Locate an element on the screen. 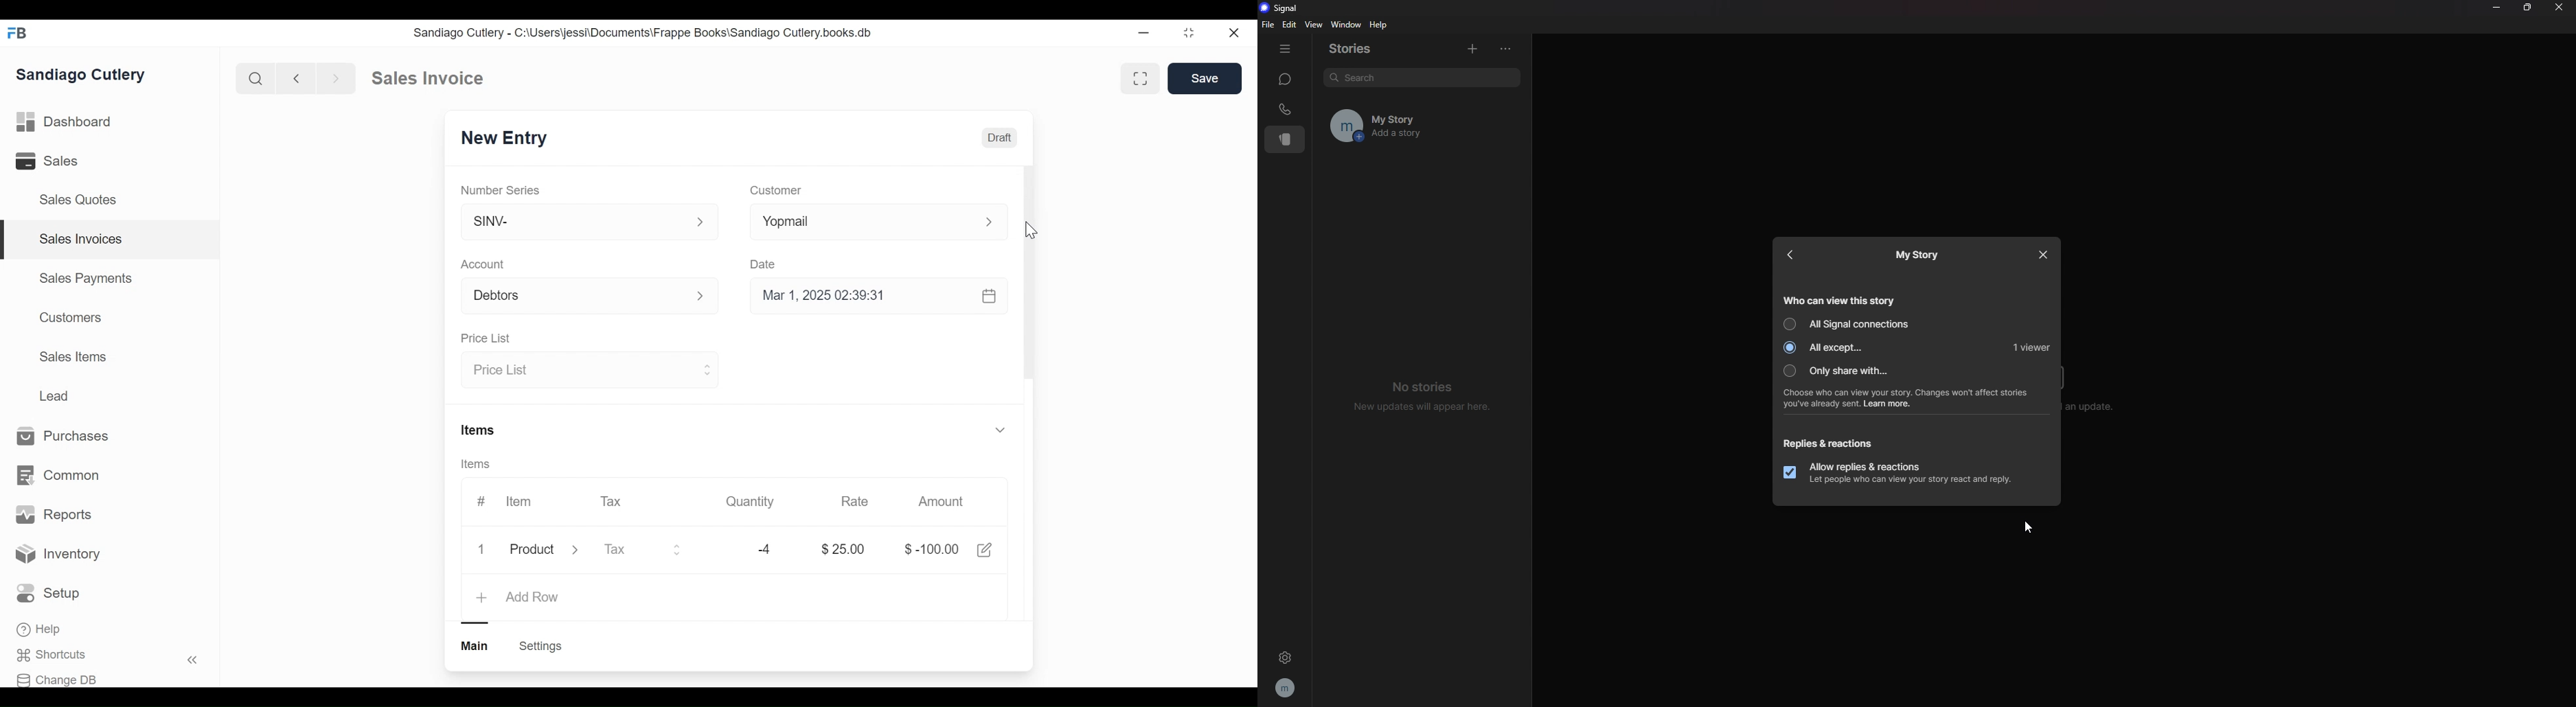 The height and width of the screenshot is (728, 2576). Yopmail  is located at coordinates (879, 222).